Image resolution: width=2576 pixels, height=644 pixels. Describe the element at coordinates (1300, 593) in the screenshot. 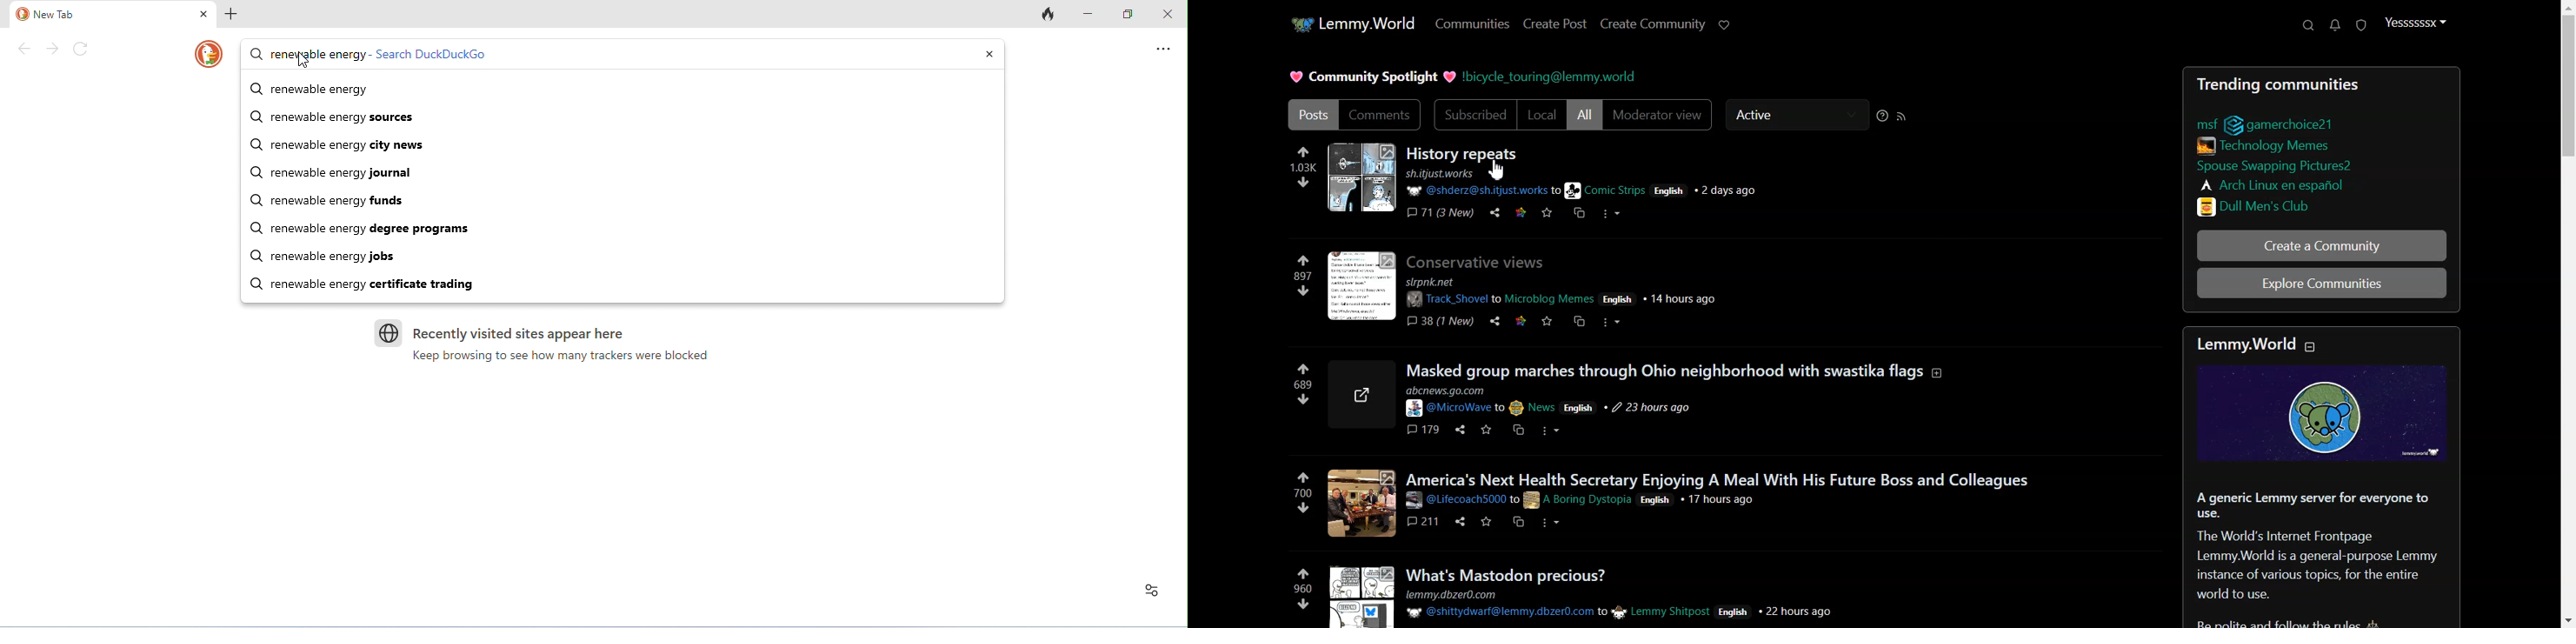

I see `960` at that location.